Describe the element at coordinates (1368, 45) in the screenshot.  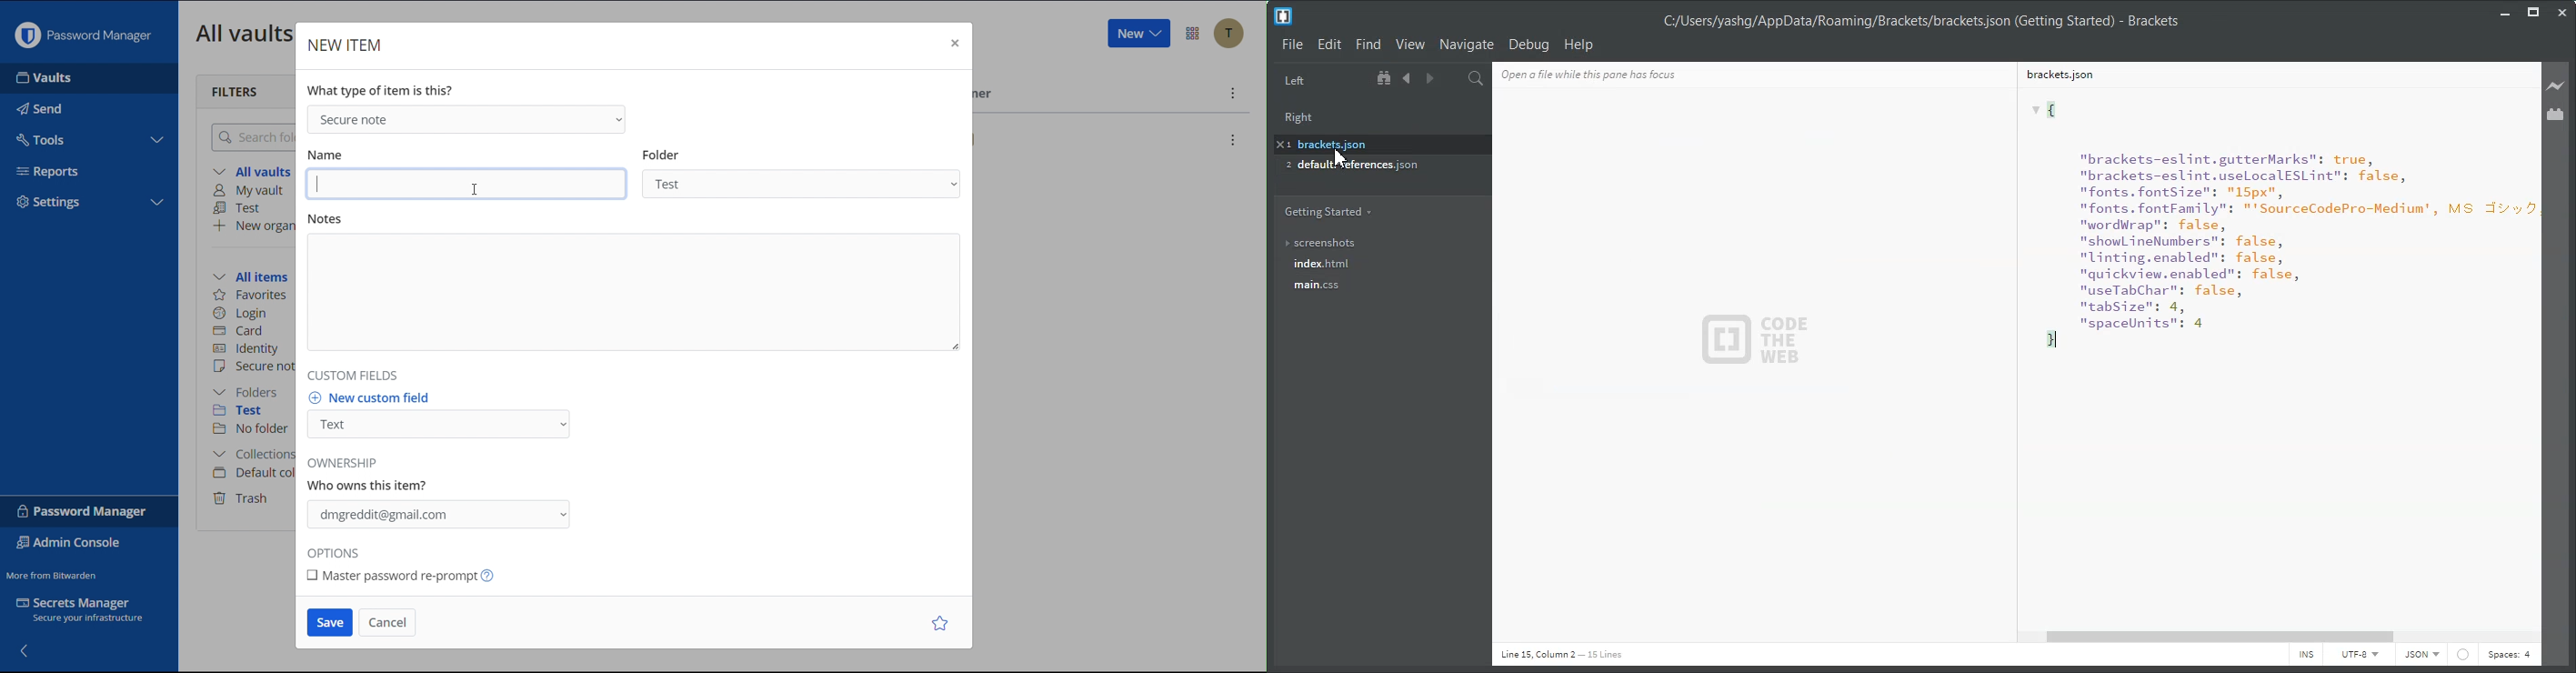
I see `Find` at that location.